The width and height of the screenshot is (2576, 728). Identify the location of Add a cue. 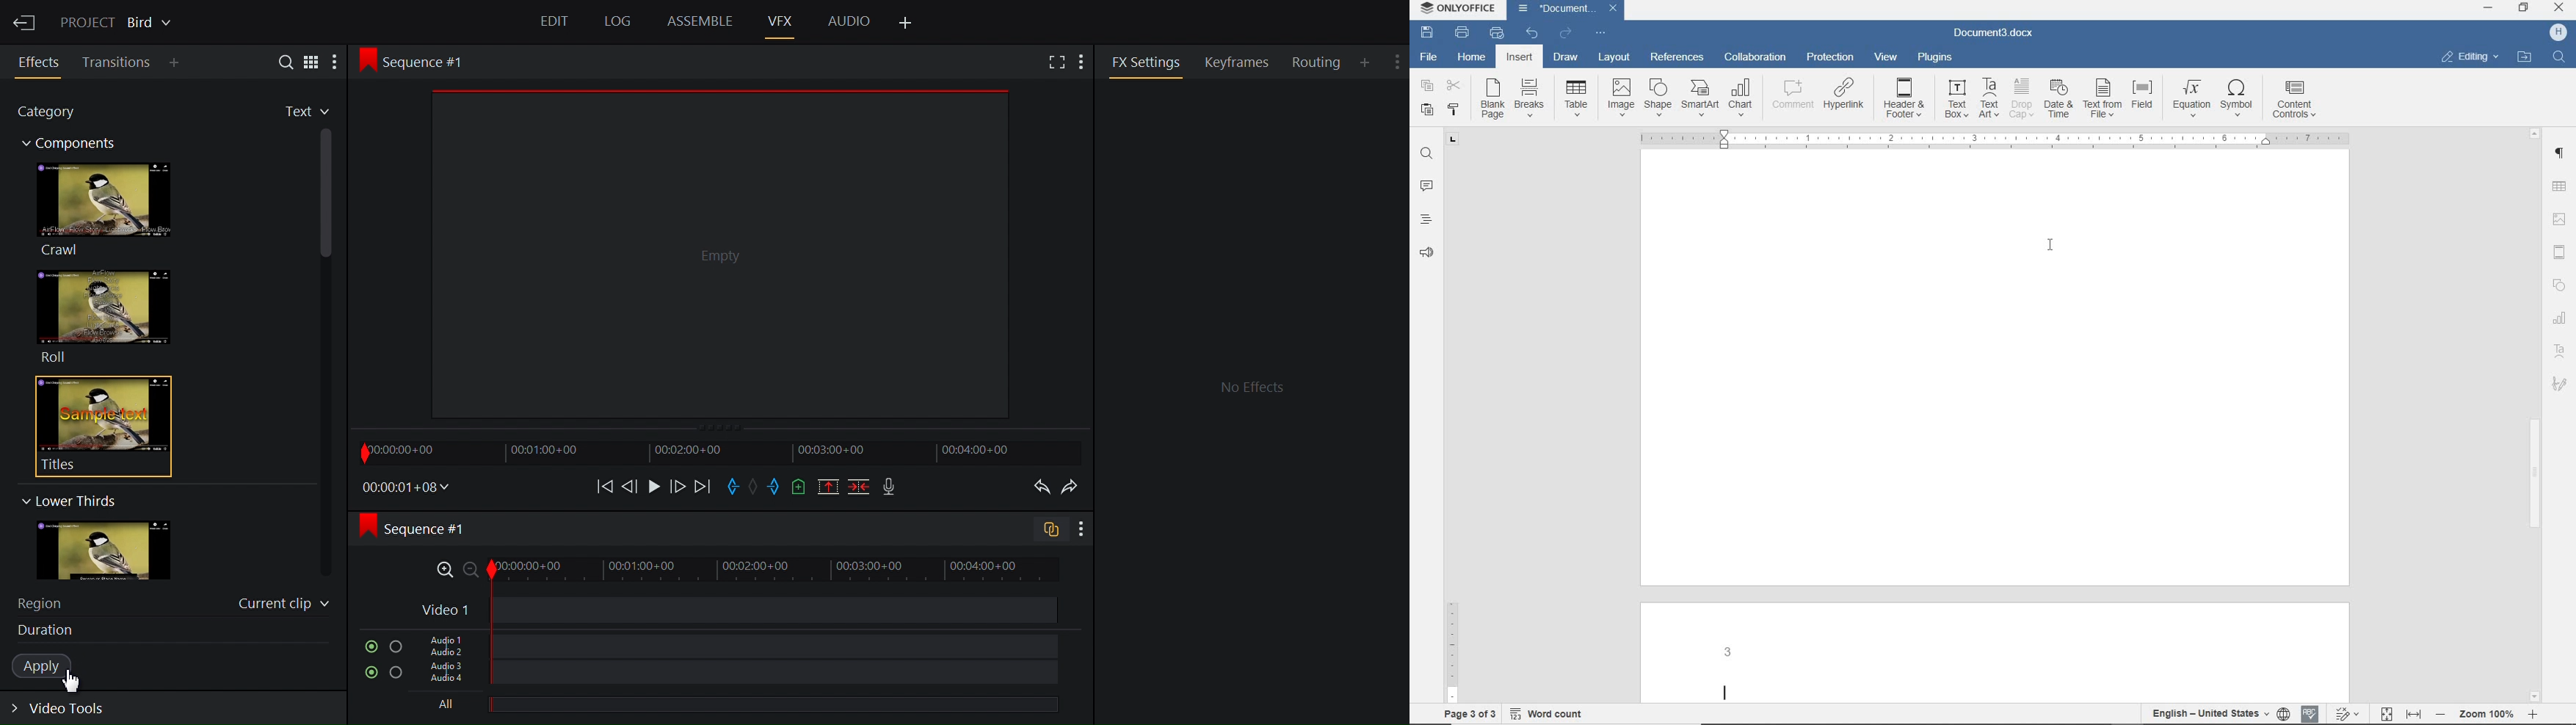
(799, 488).